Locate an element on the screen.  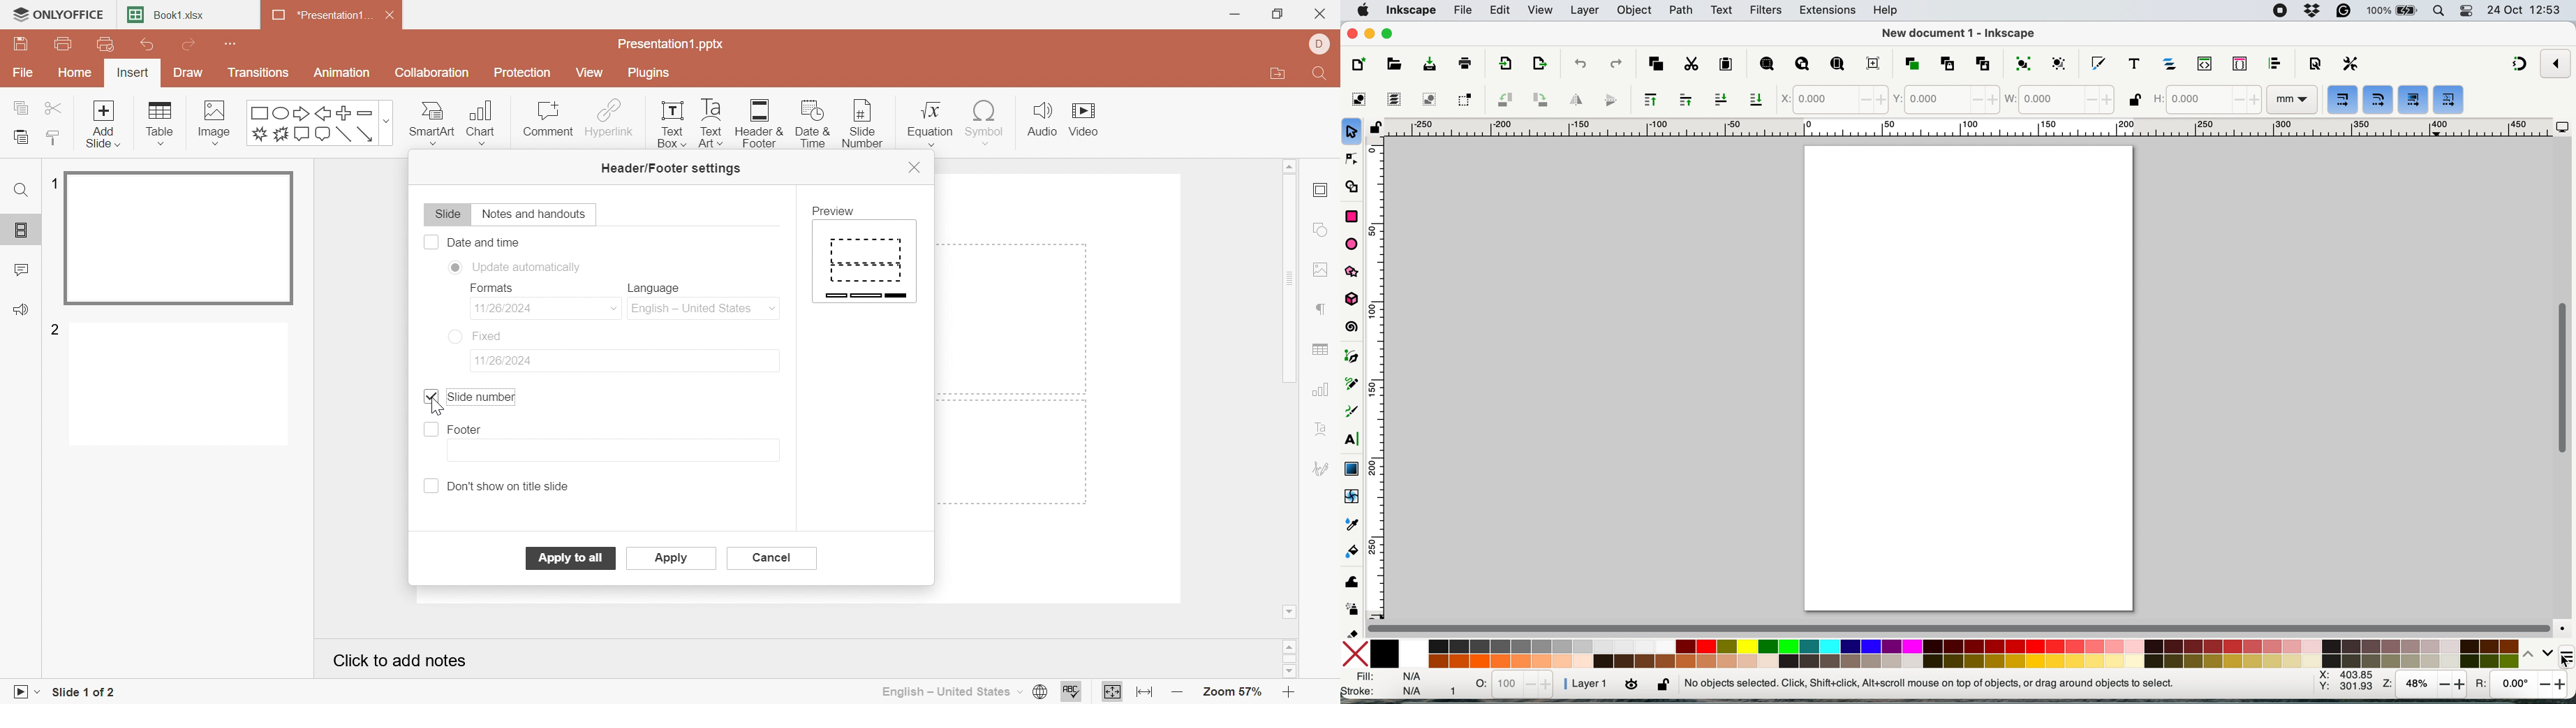
maximise is located at coordinates (1388, 33).